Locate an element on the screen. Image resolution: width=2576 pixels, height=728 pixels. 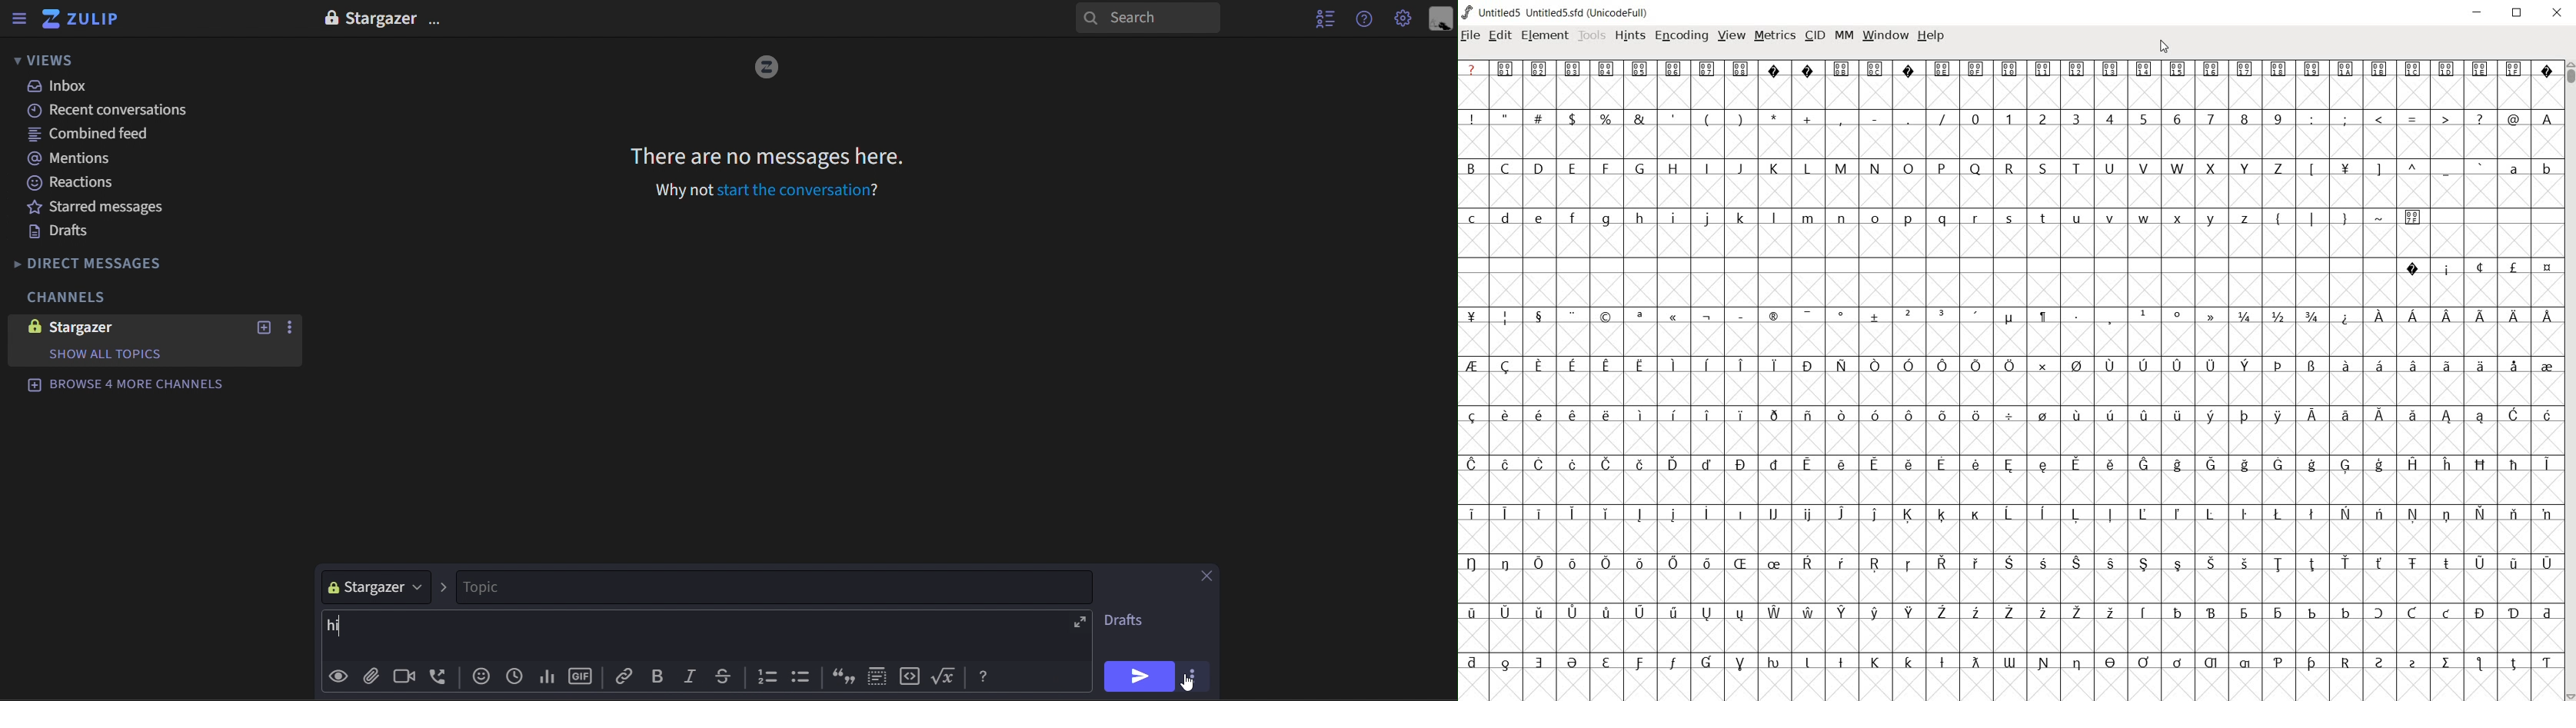
edit is located at coordinates (1500, 36).